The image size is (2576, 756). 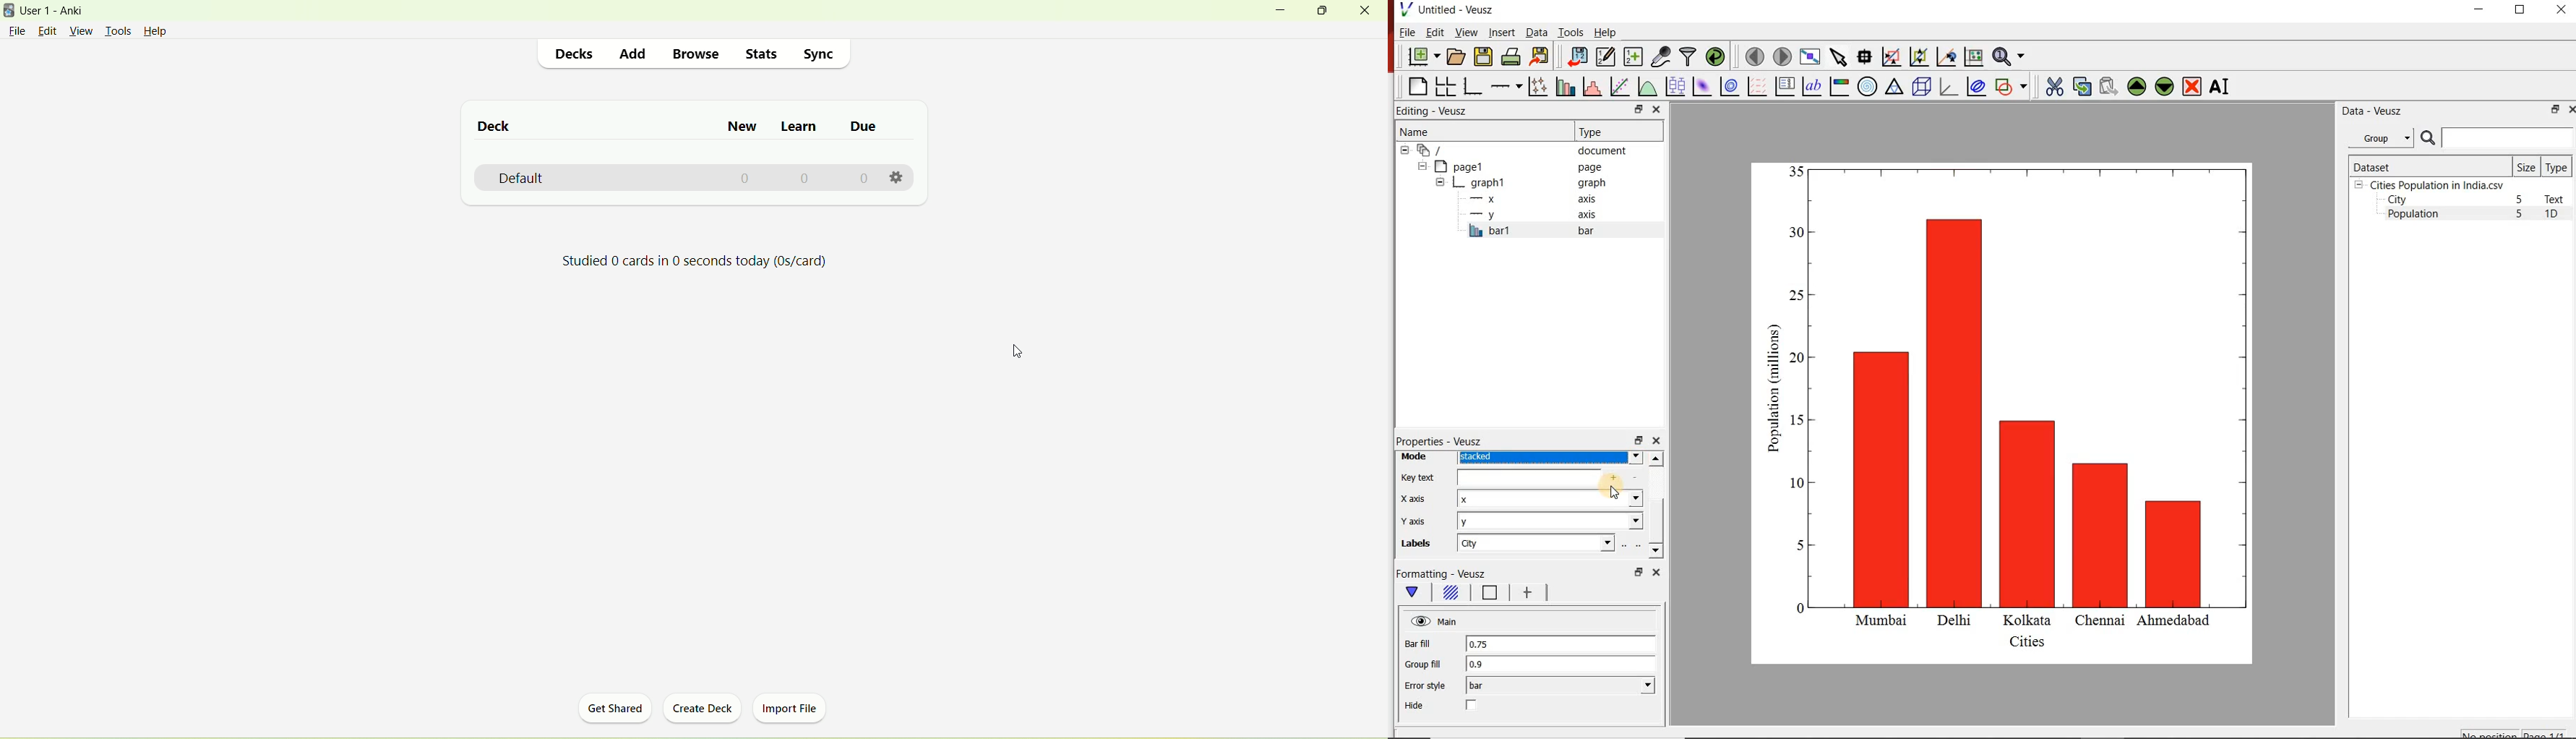 What do you see at coordinates (1471, 86) in the screenshot?
I see `base graph` at bounding box center [1471, 86].